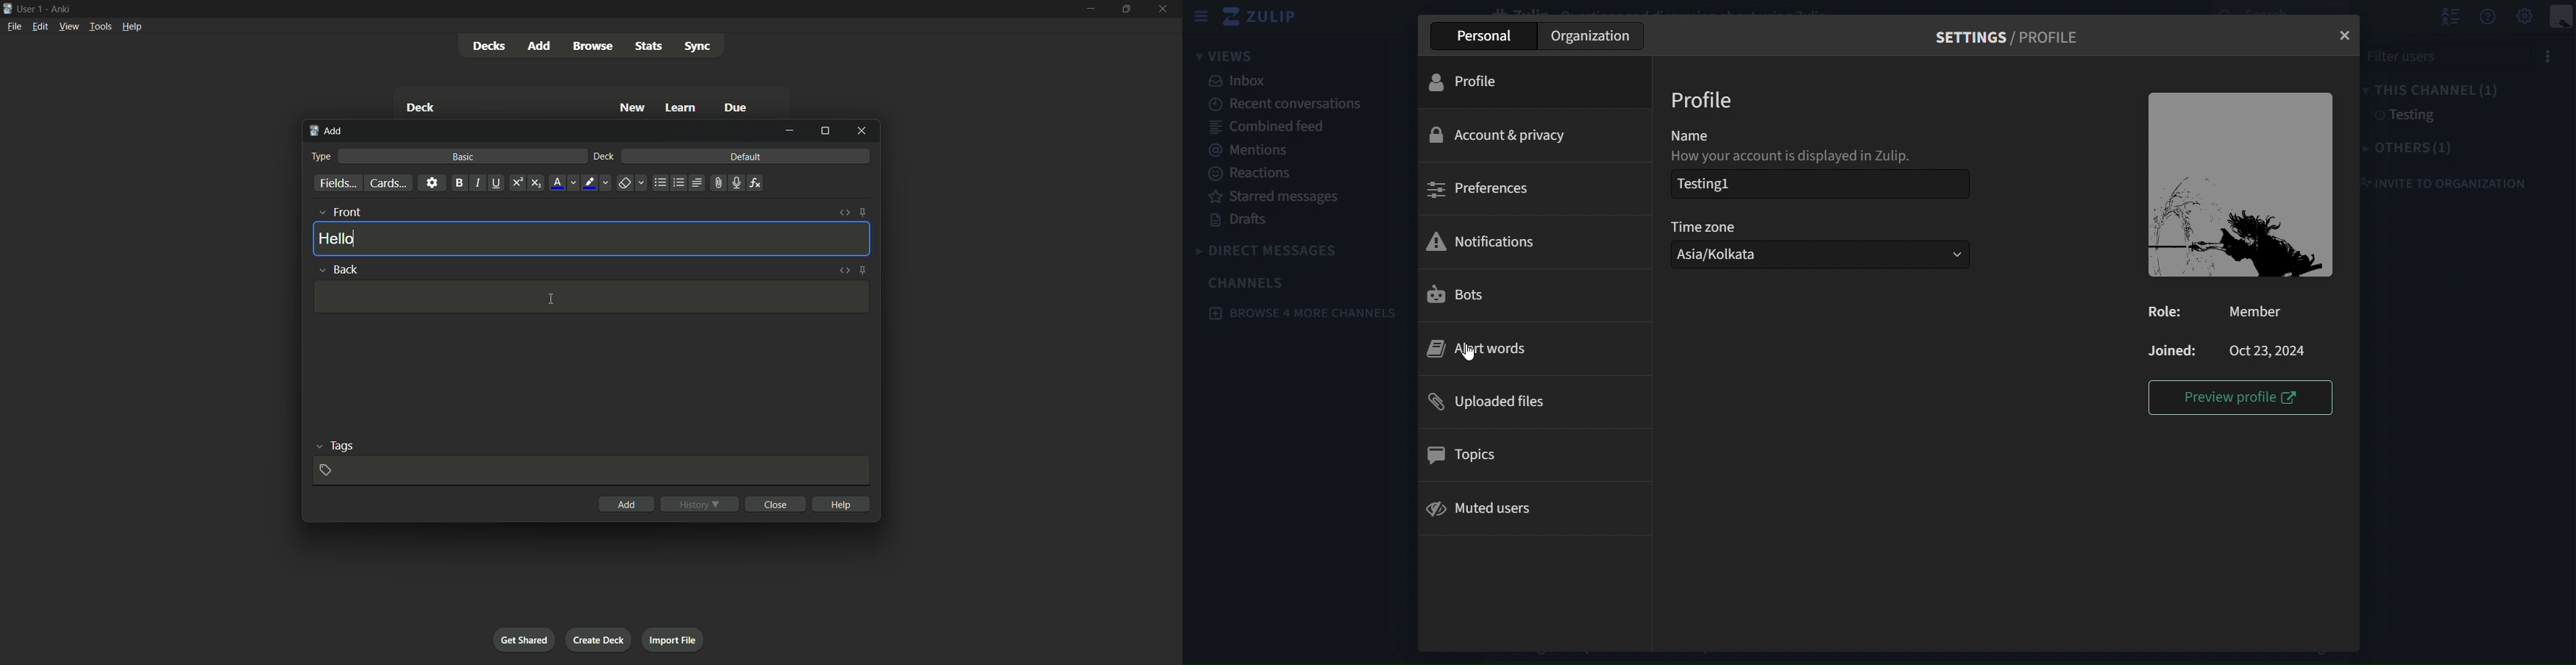  I want to click on account & privacy, so click(1504, 135).